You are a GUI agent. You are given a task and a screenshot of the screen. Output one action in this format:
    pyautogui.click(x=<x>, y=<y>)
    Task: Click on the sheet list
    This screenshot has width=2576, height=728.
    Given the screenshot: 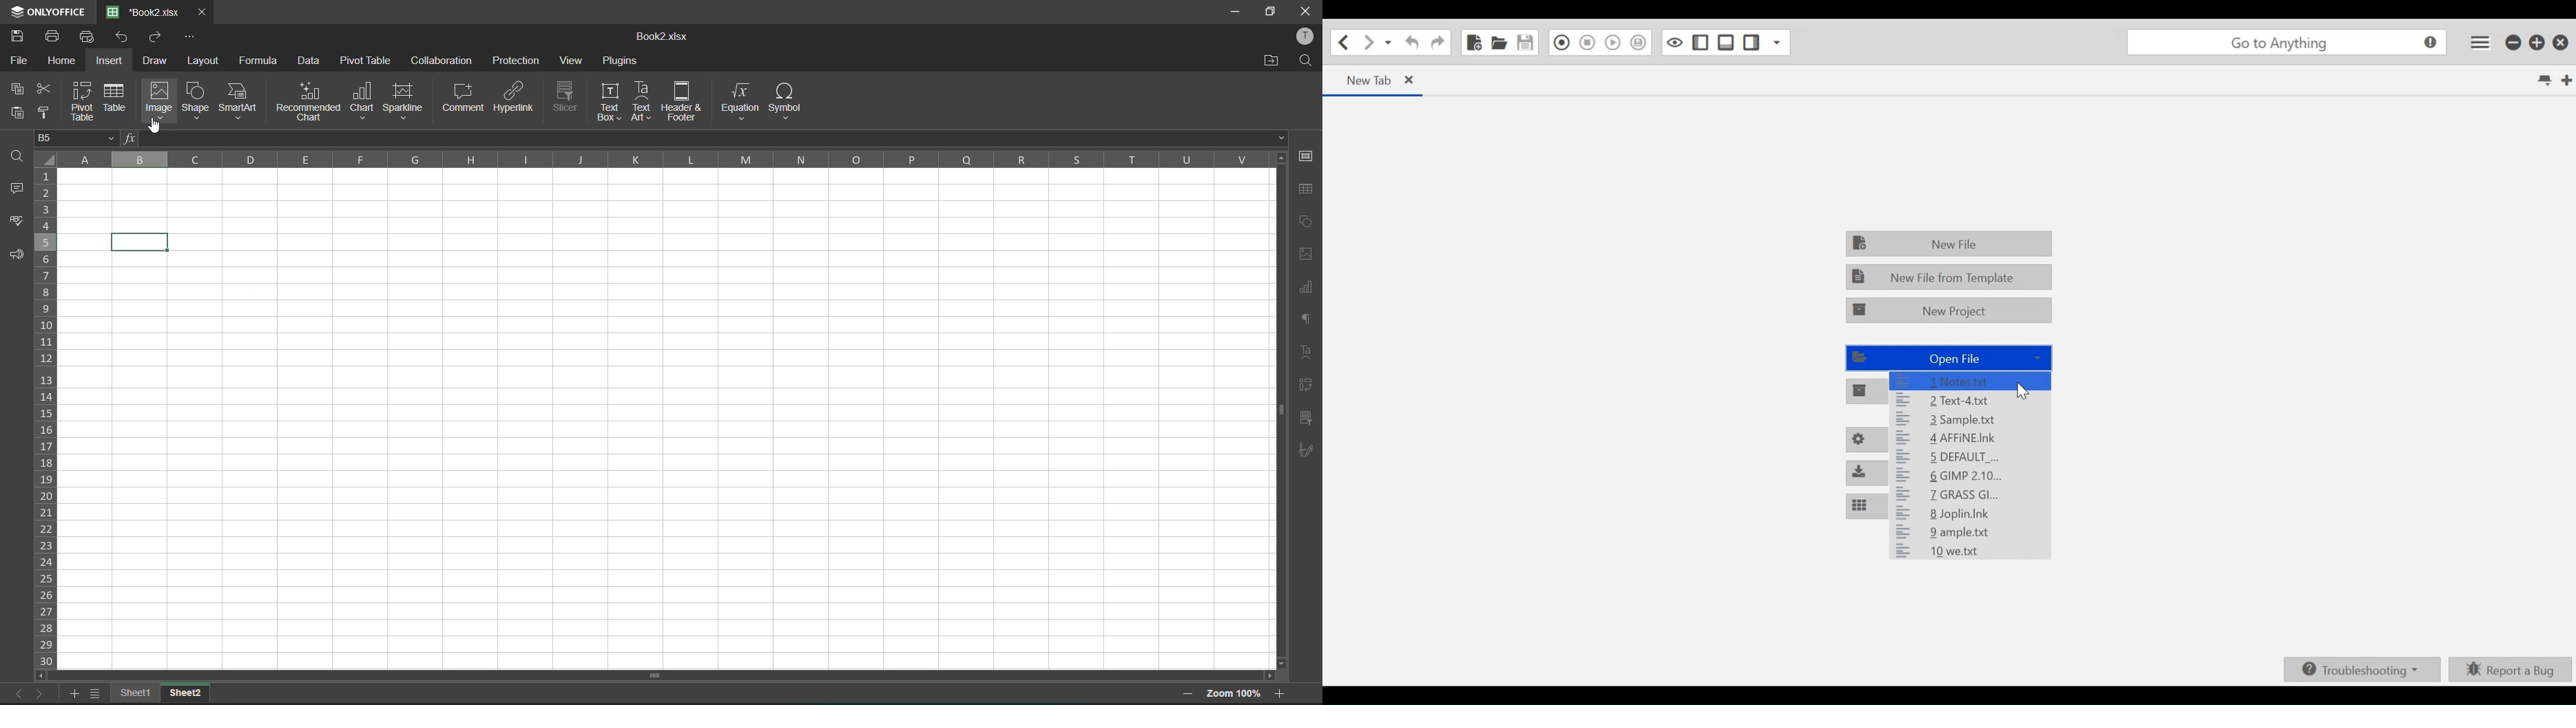 What is the action you would take?
    pyautogui.click(x=99, y=694)
    